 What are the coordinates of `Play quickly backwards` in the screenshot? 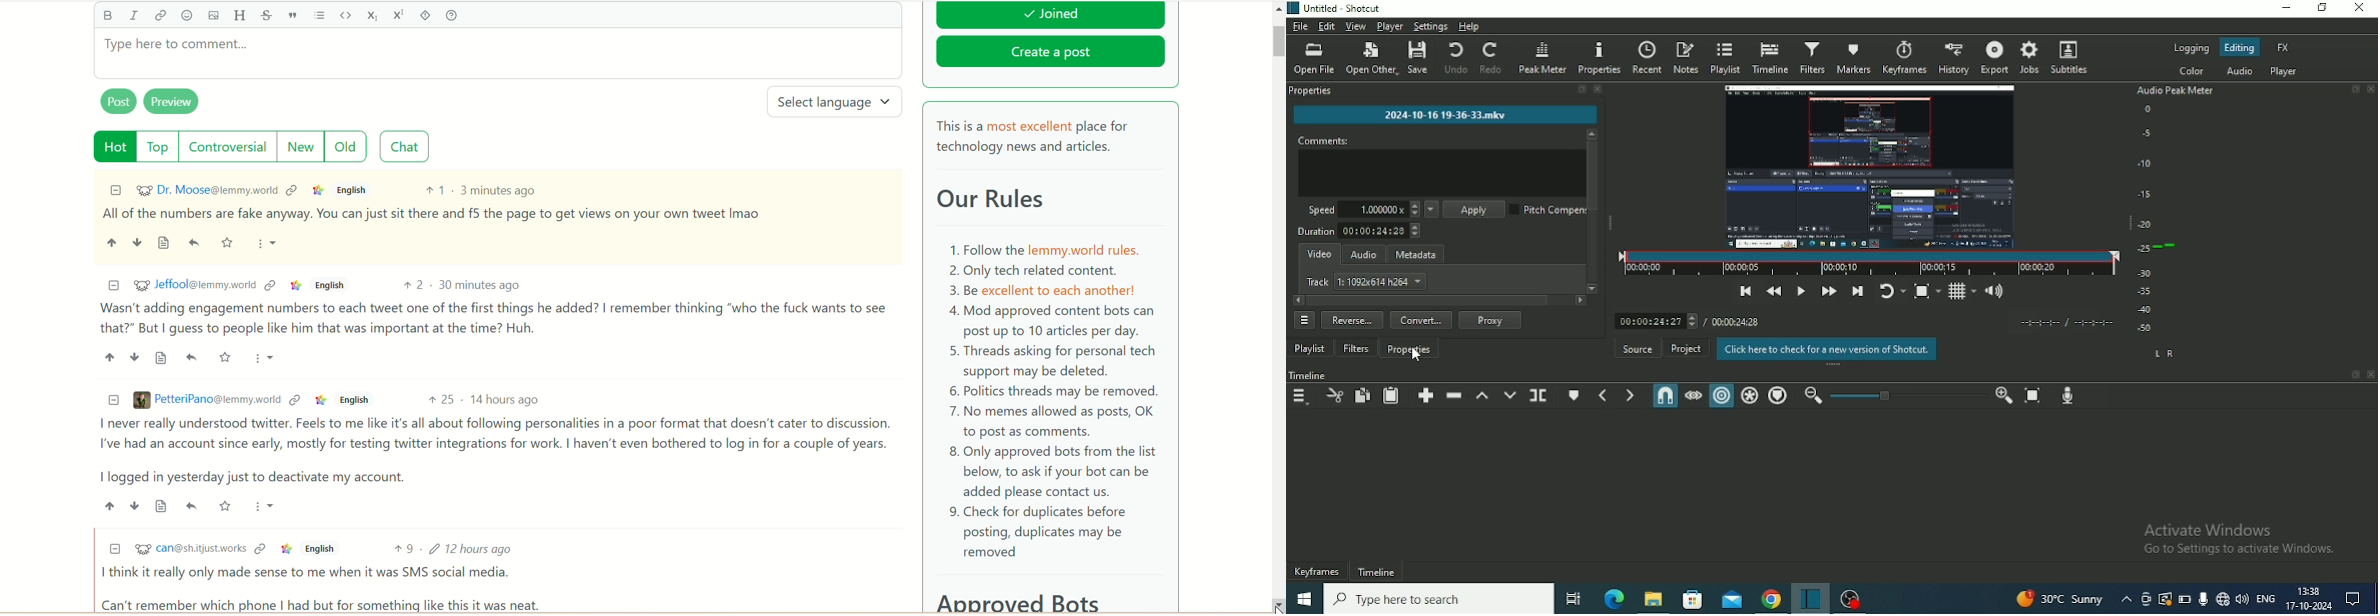 It's located at (1774, 292).